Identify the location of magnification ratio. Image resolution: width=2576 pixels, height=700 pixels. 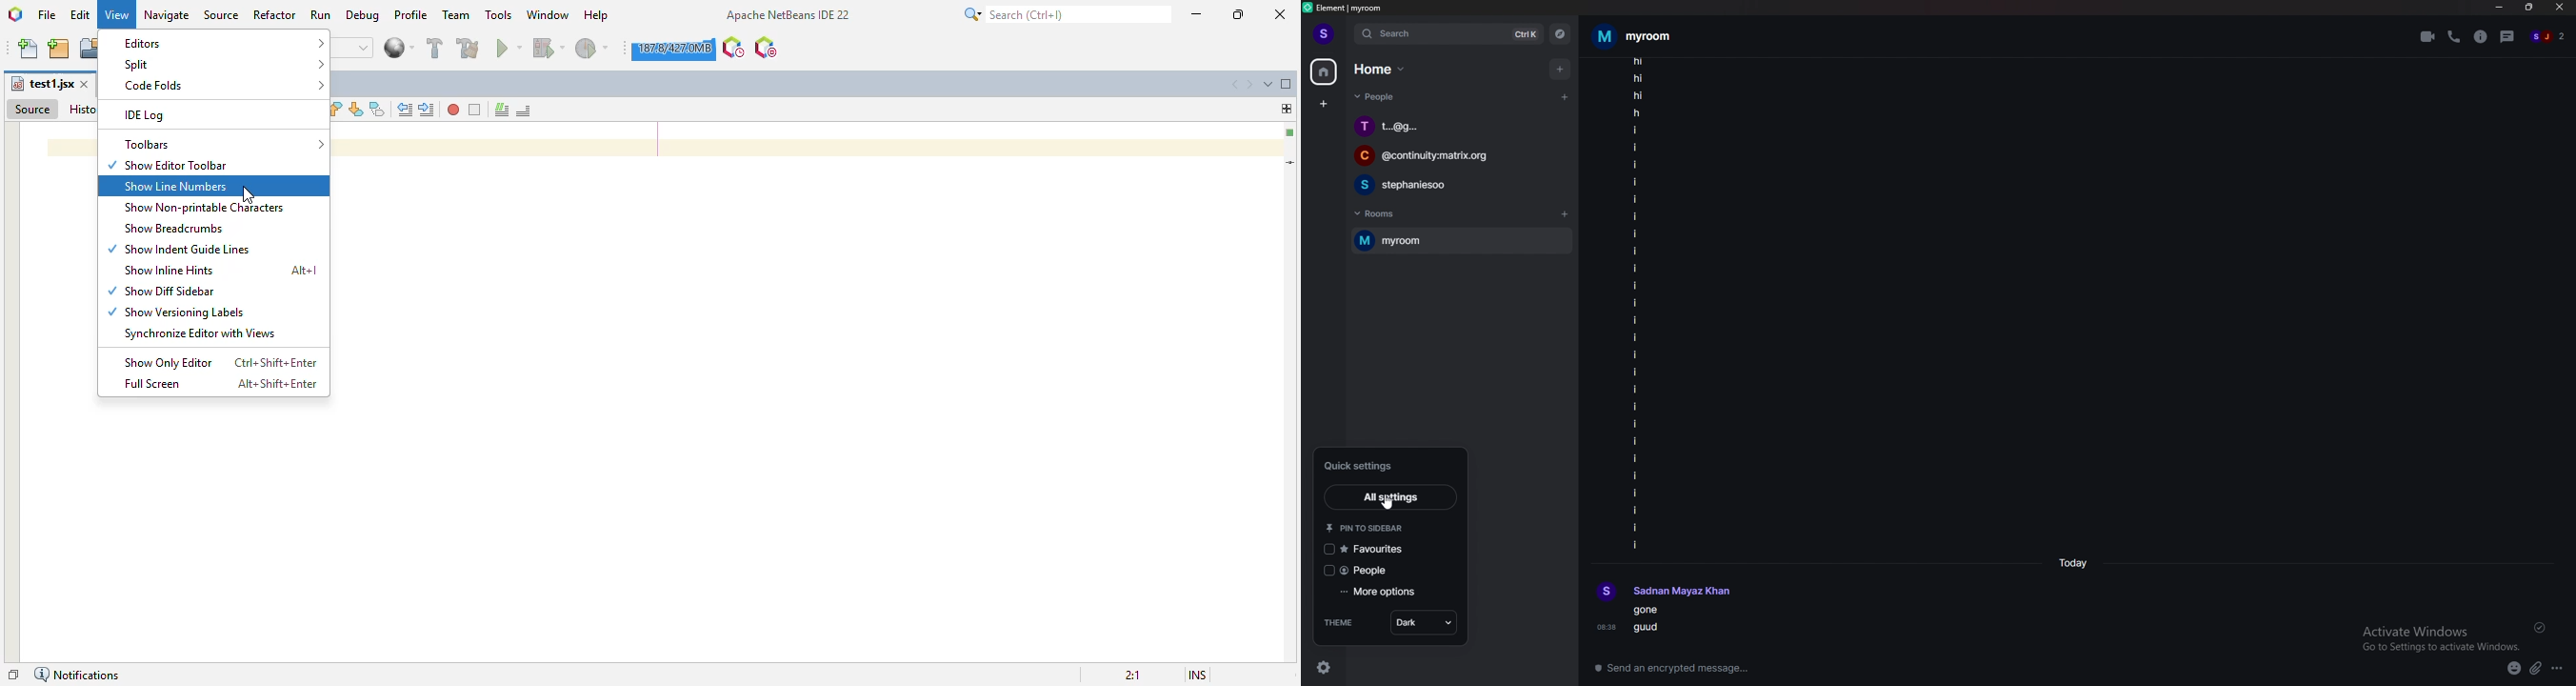
(1134, 676).